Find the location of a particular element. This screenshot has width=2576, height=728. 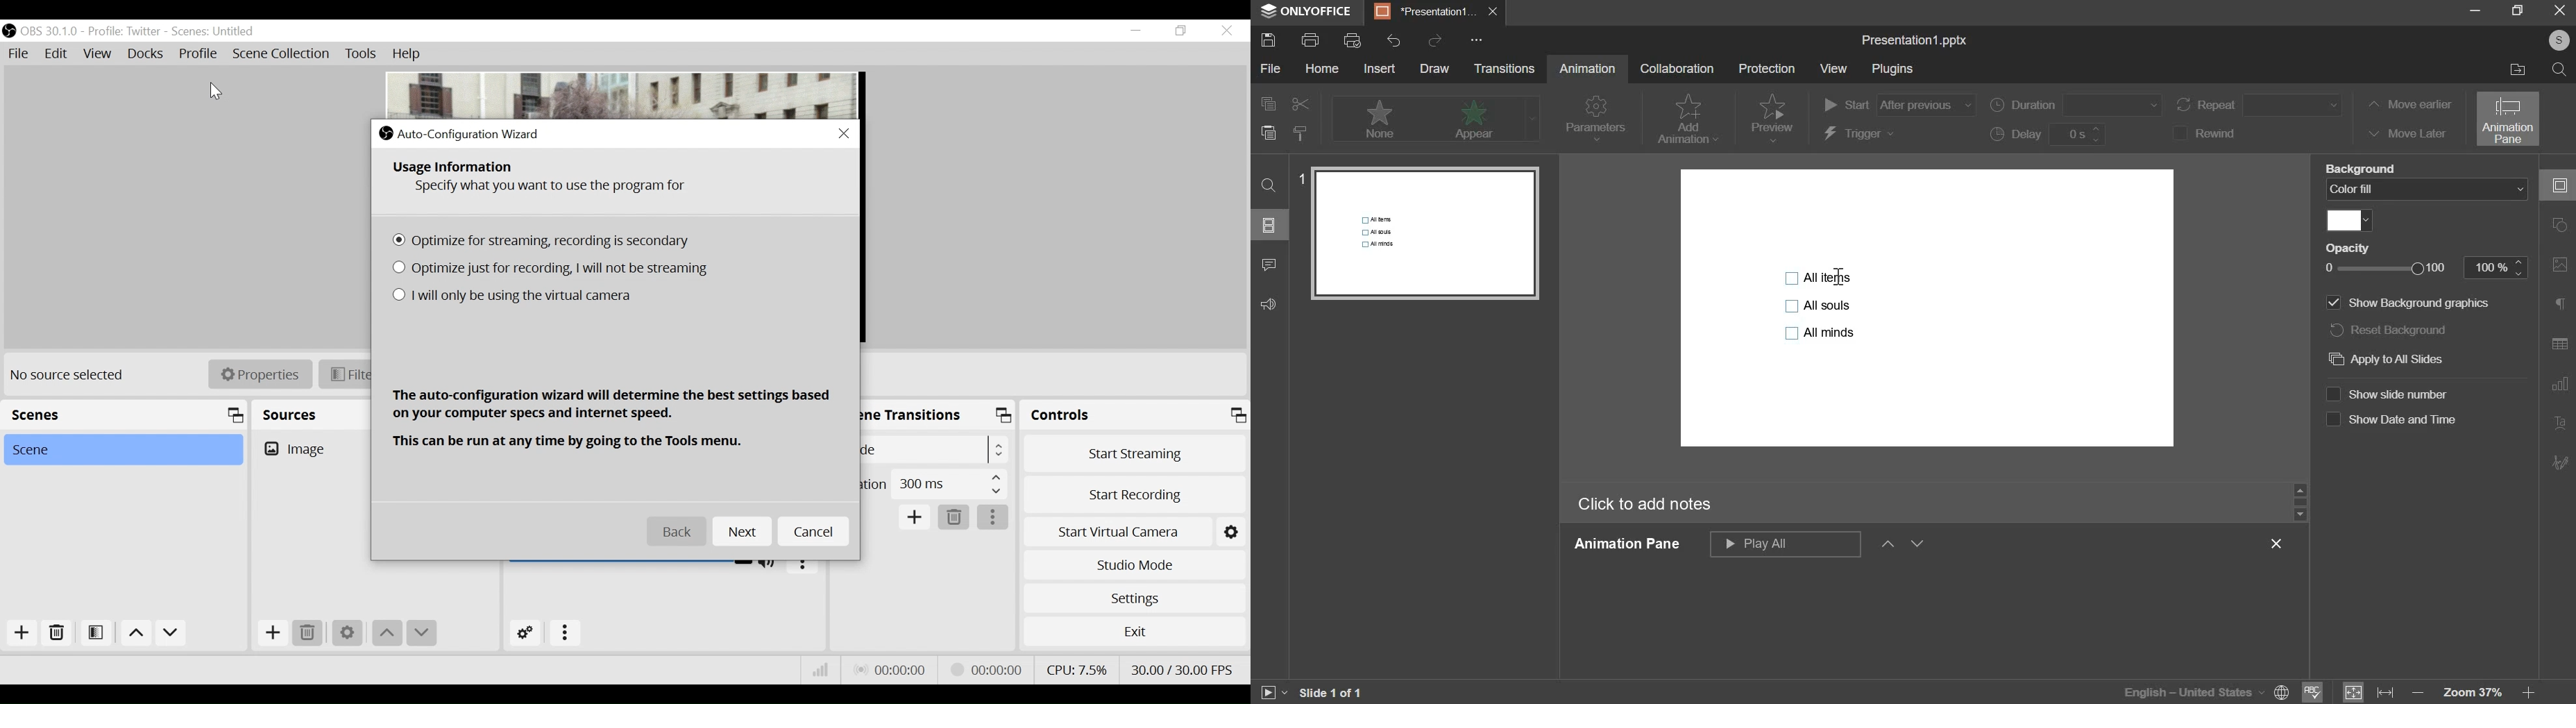

duration is located at coordinates (2074, 105).